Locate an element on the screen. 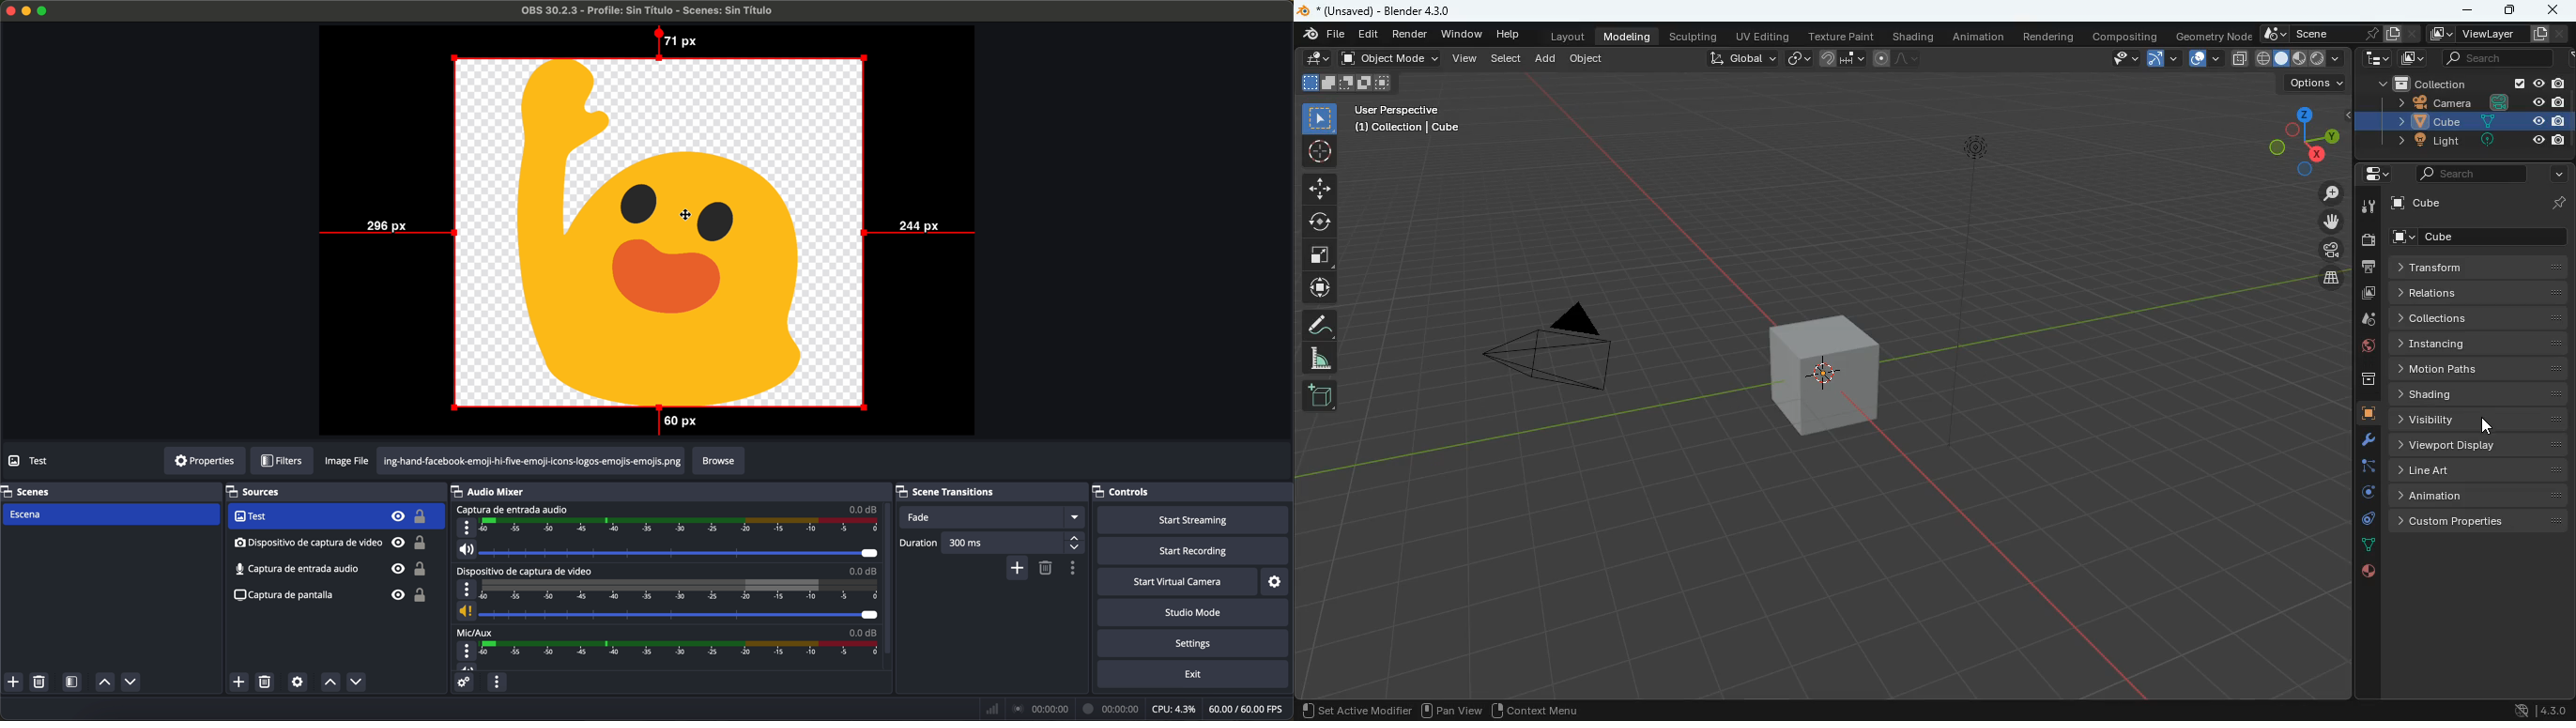 This screenshot has height=728, width=2576. edit is located at coordinates (1368, 35).